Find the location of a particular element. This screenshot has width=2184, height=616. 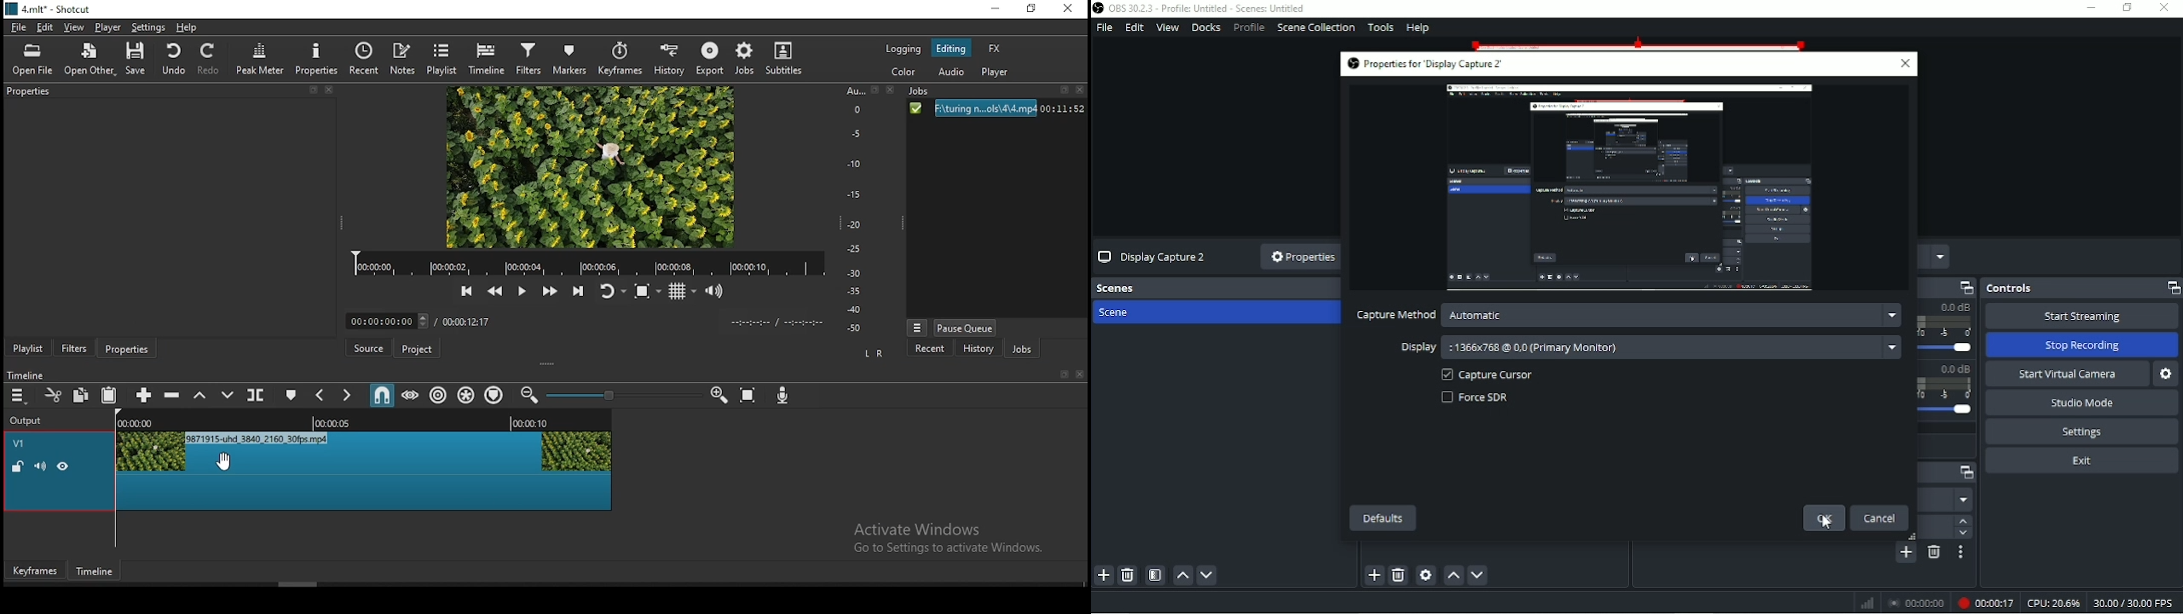

timeline is located at coordinates (489, 57).